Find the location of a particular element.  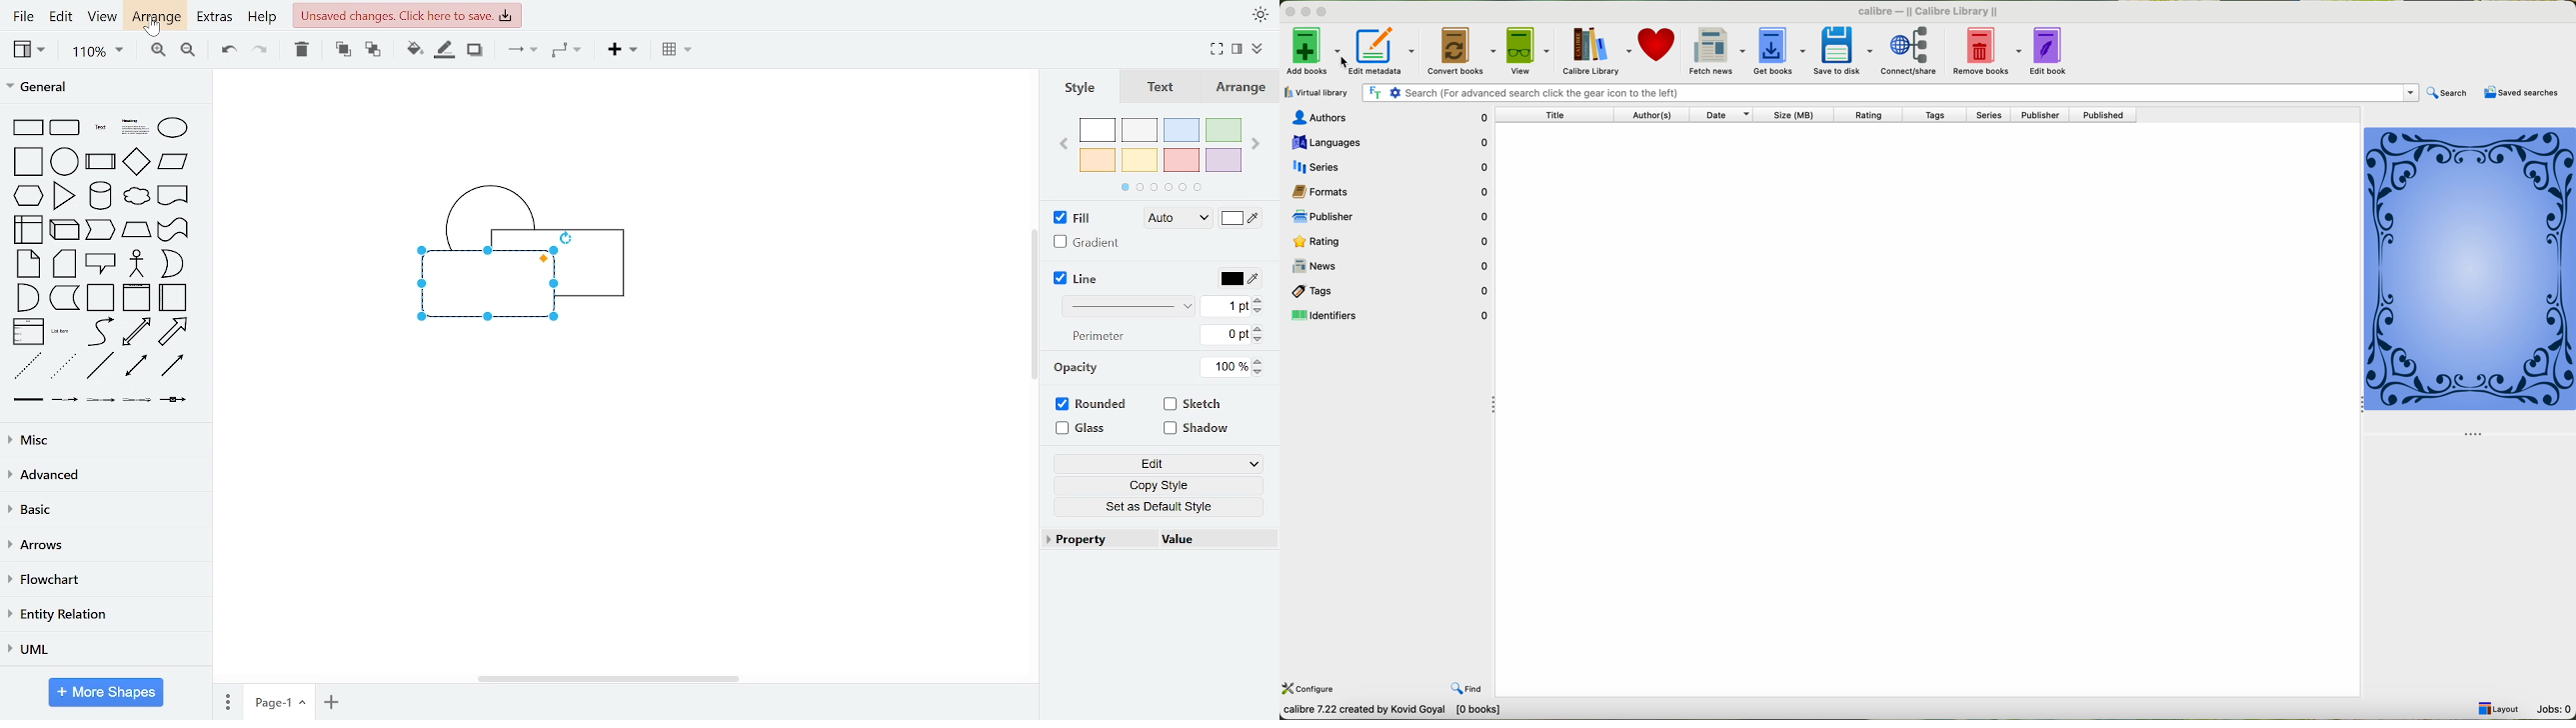

shadow is located at coordinates (1196, 430).